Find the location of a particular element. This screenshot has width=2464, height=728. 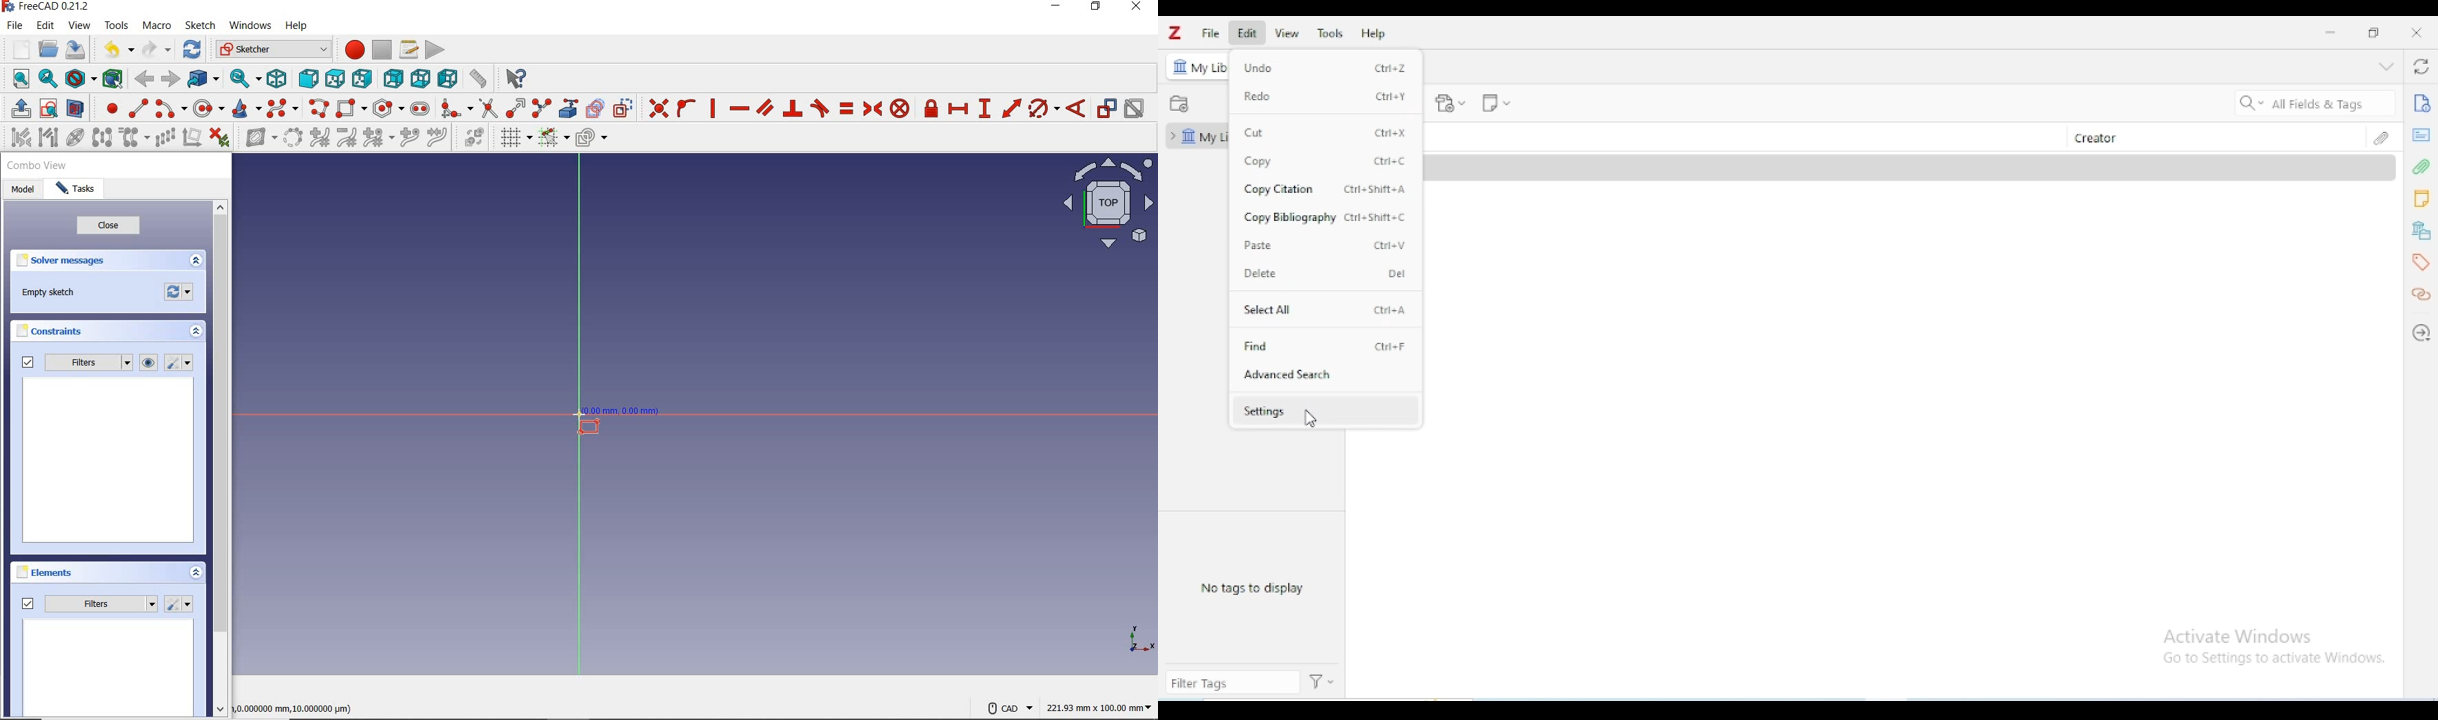

left is located at coordinates (448, 79).